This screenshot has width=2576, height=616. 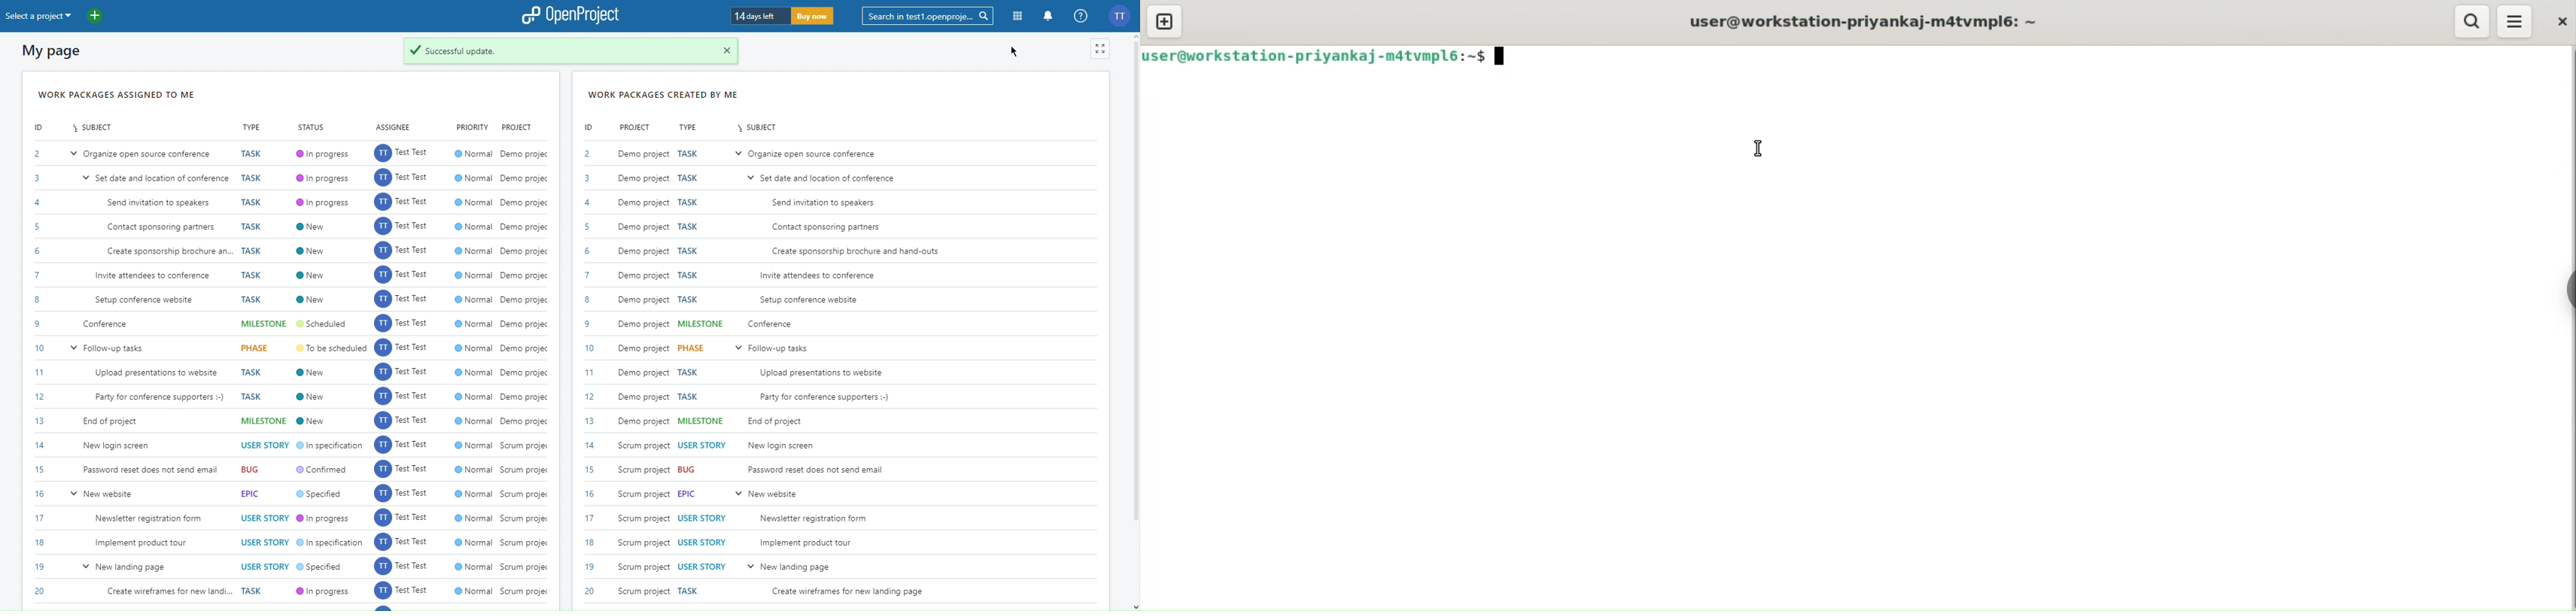 What do you see at coordinates (932, 16) in the screenshot?
I see `Search in test1.openproje...` at bounding box center [932, 16].